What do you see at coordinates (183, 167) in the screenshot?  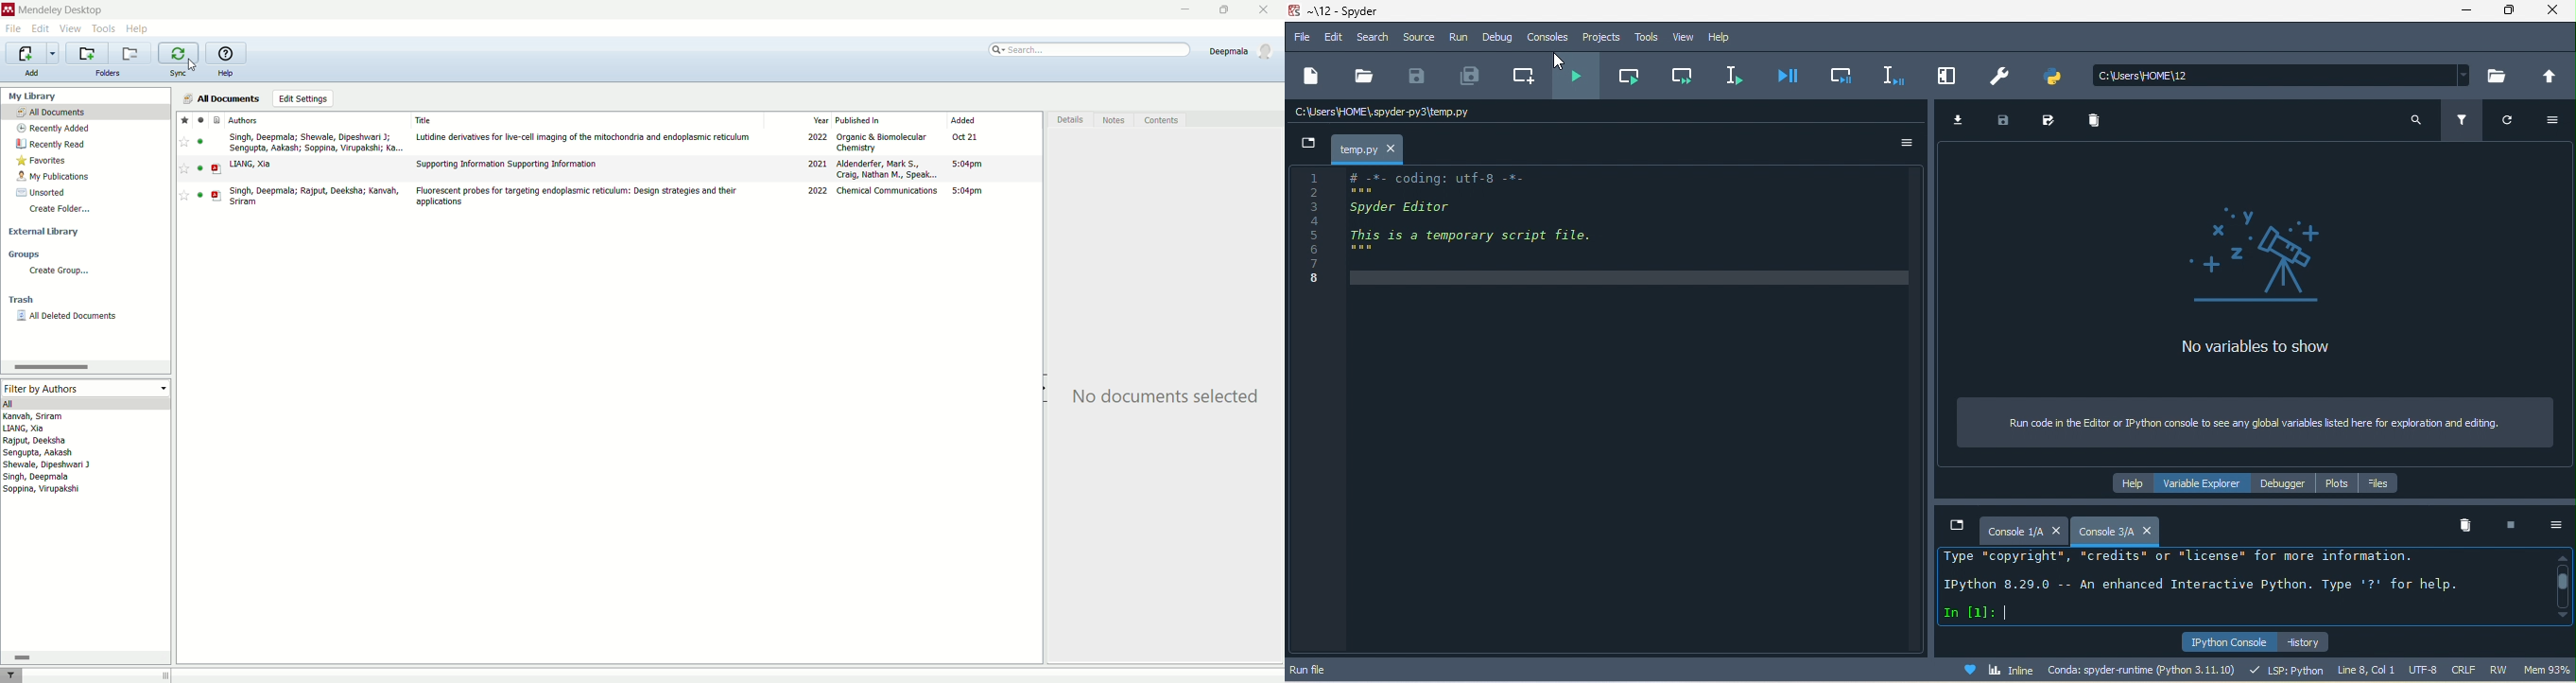 I see `Add to favorite` at bounding box center [183, 167].